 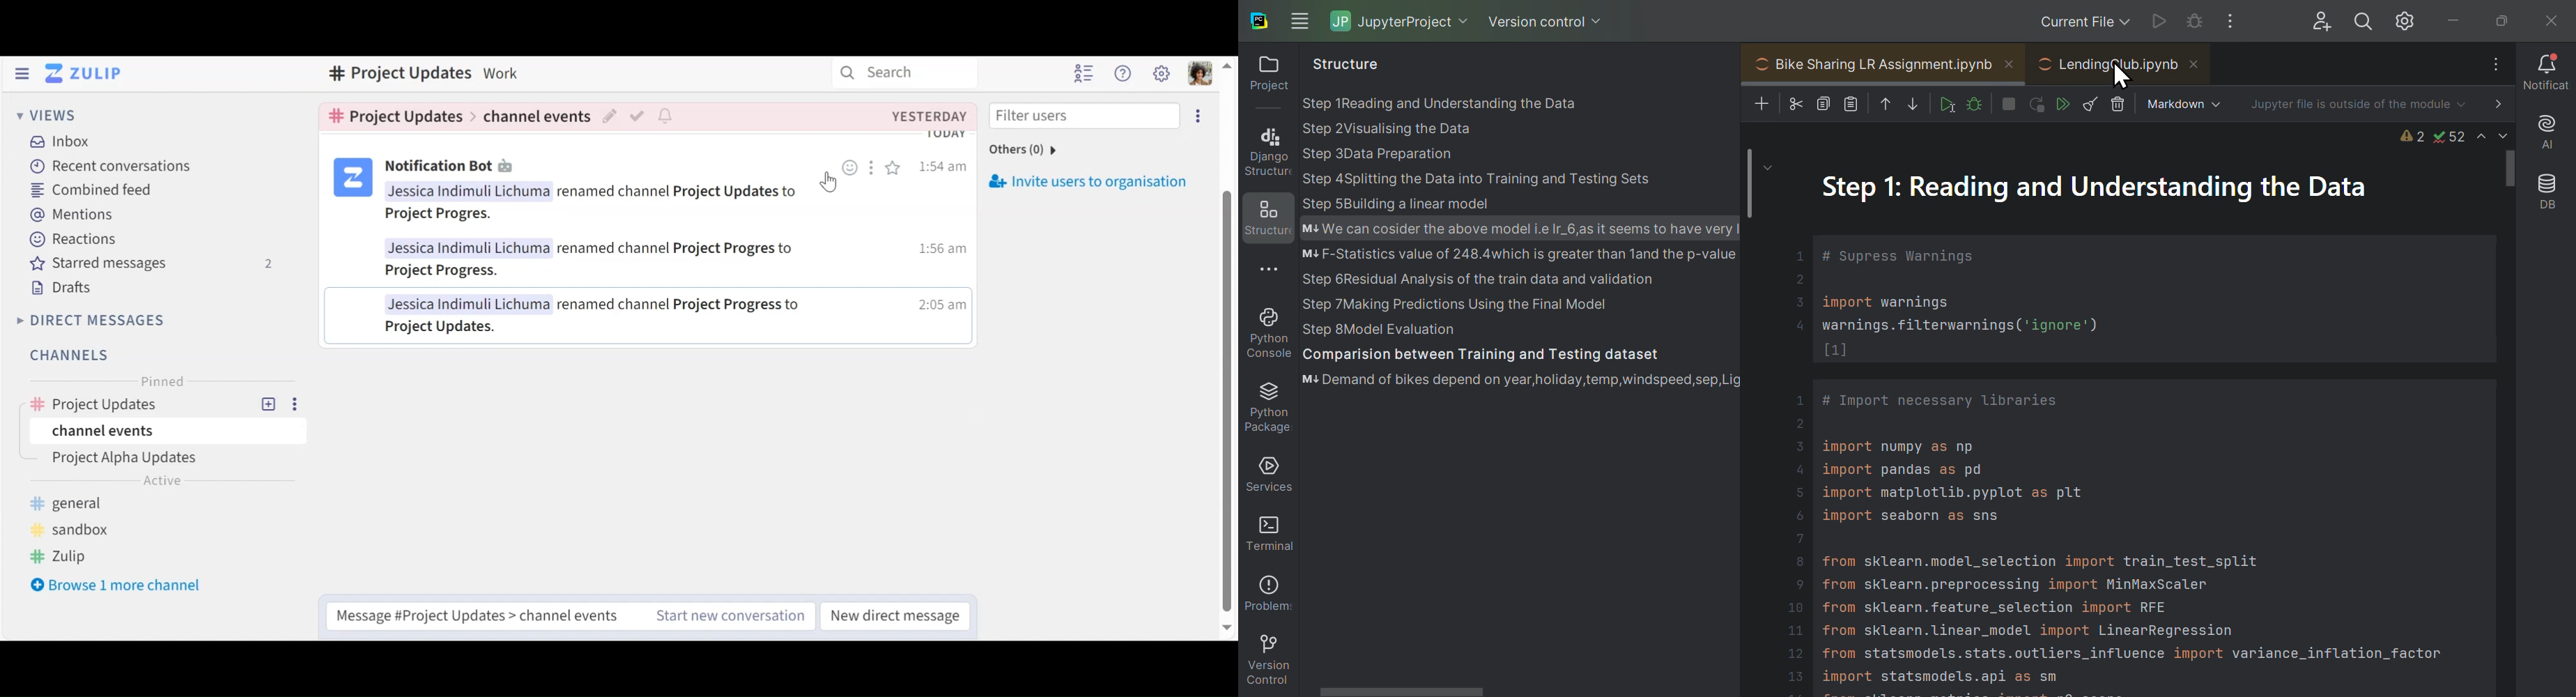 I want to click on Edit topic, so click(x=611, y=117).